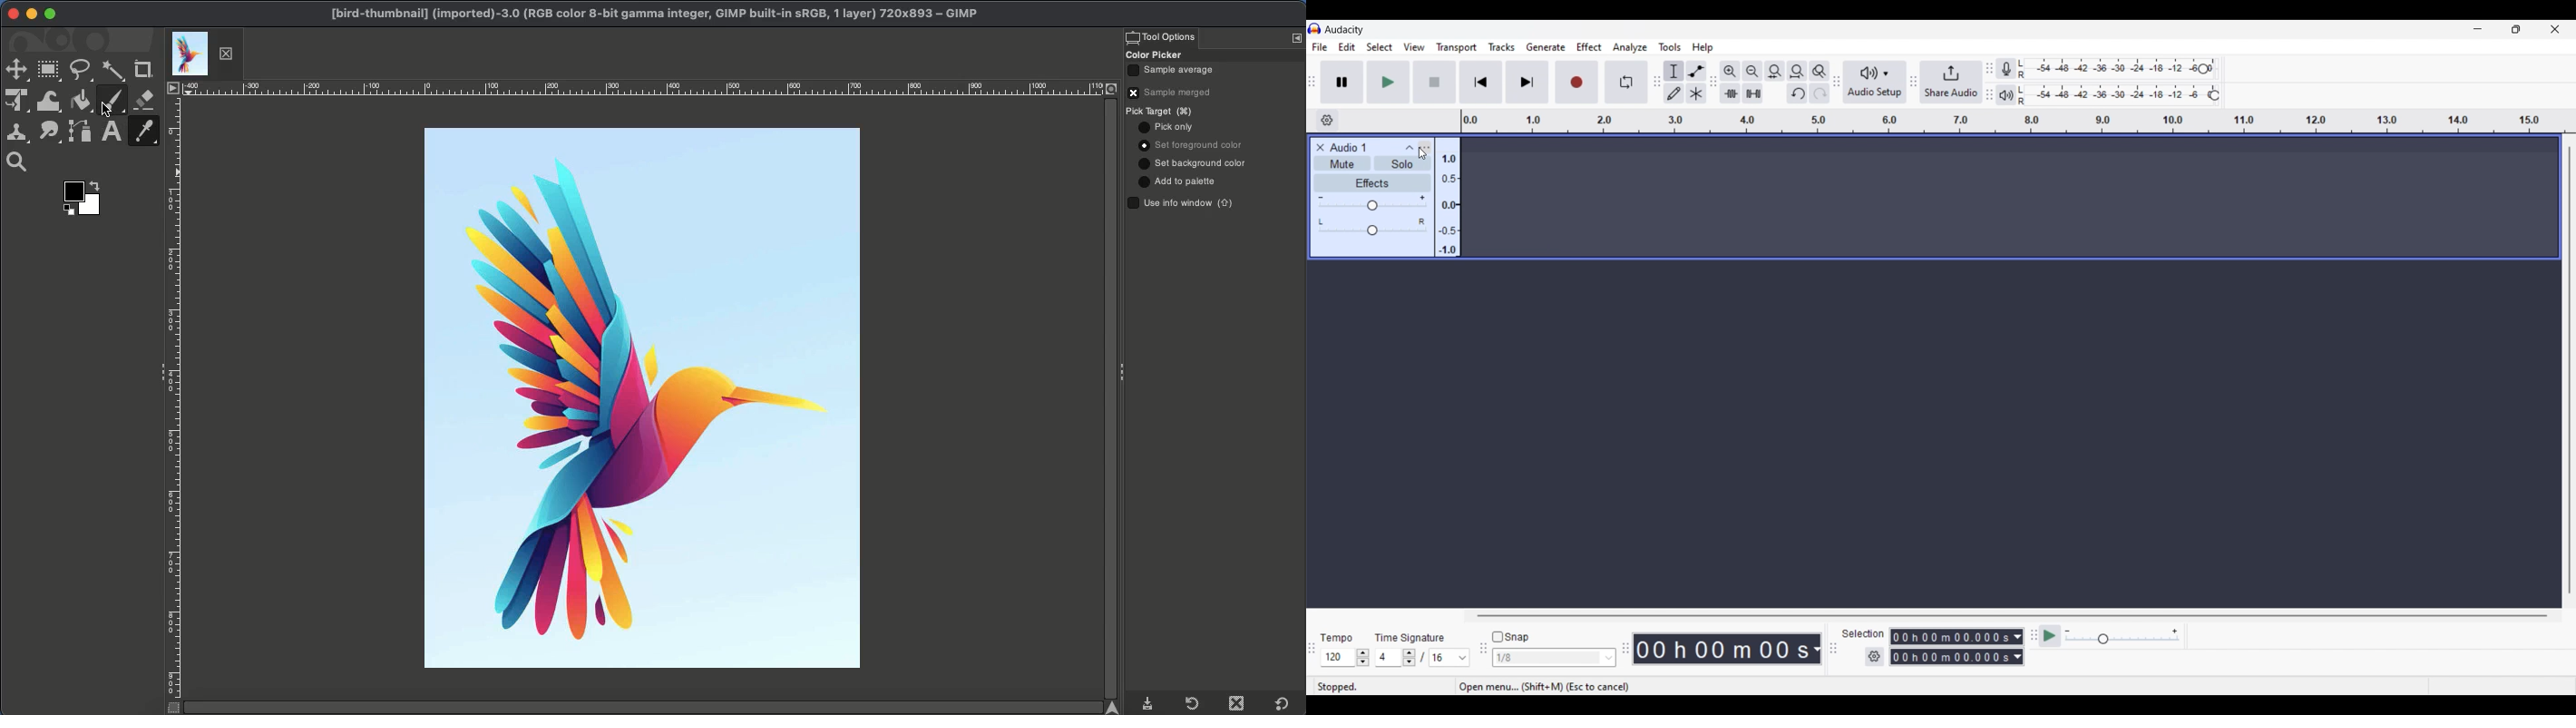  What do you see at coordinates (1730, 93) in the screenshot?
I see `Trim audio outside selection` at bounding box center [1730, 93].